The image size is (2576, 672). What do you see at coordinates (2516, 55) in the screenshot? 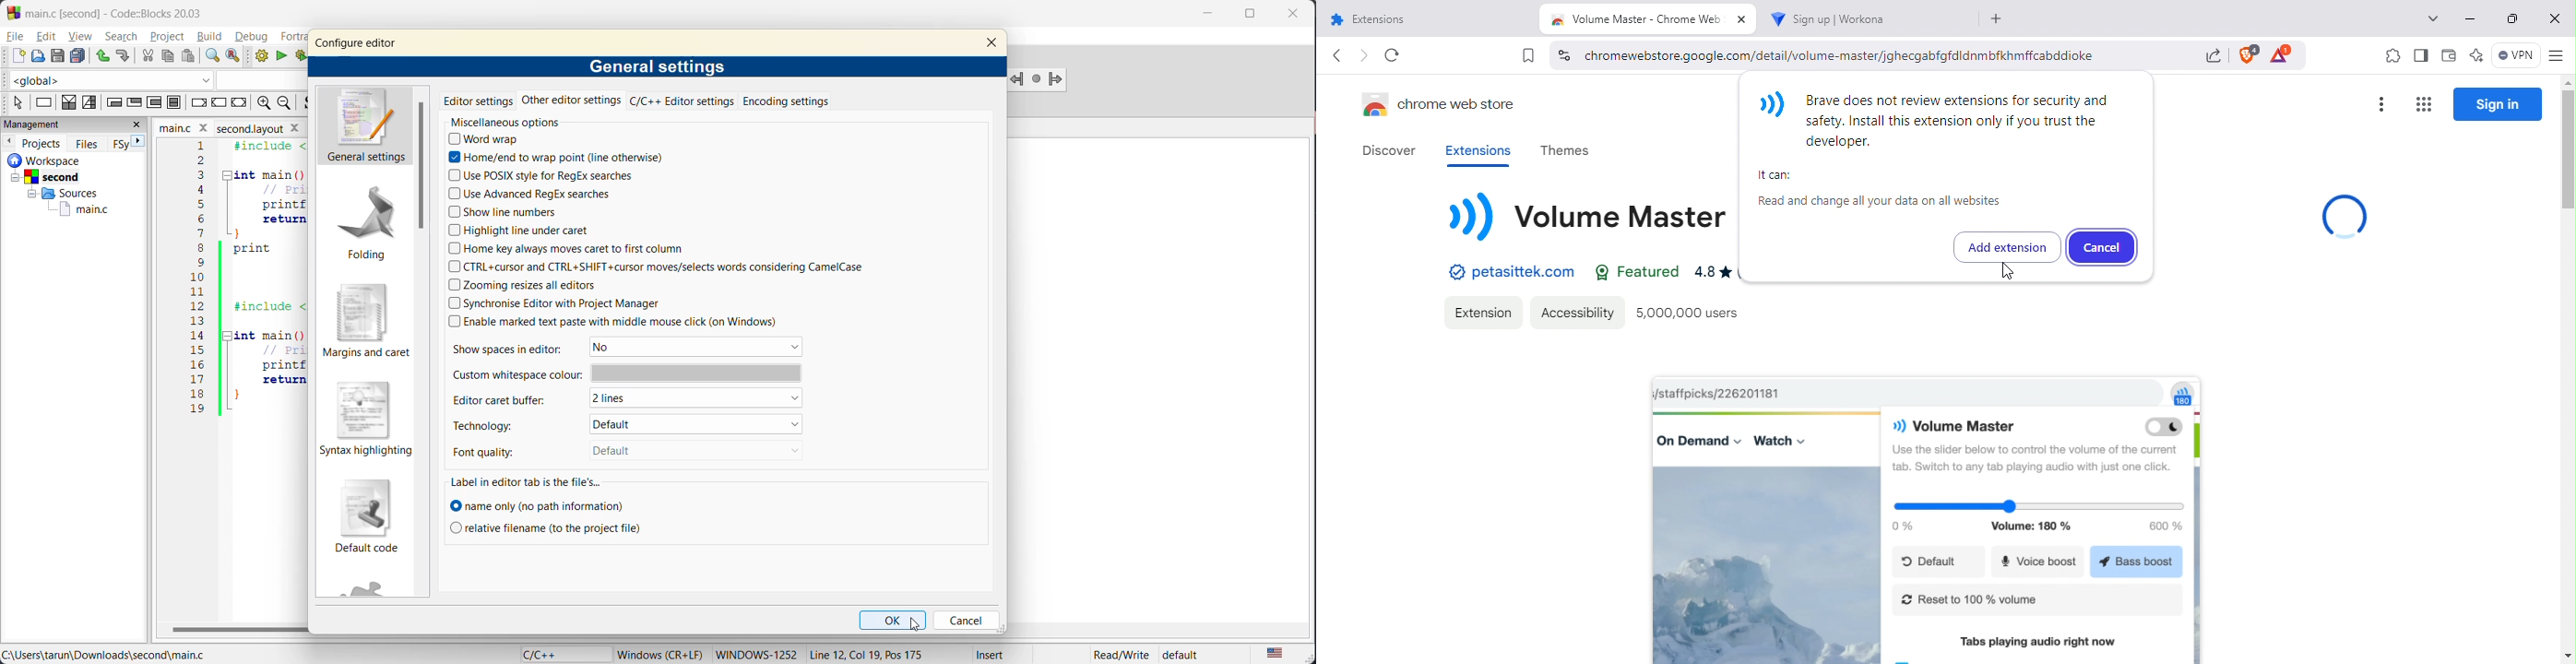
I see `Brave firewall + VPN` at bounding box center [2516, 55].